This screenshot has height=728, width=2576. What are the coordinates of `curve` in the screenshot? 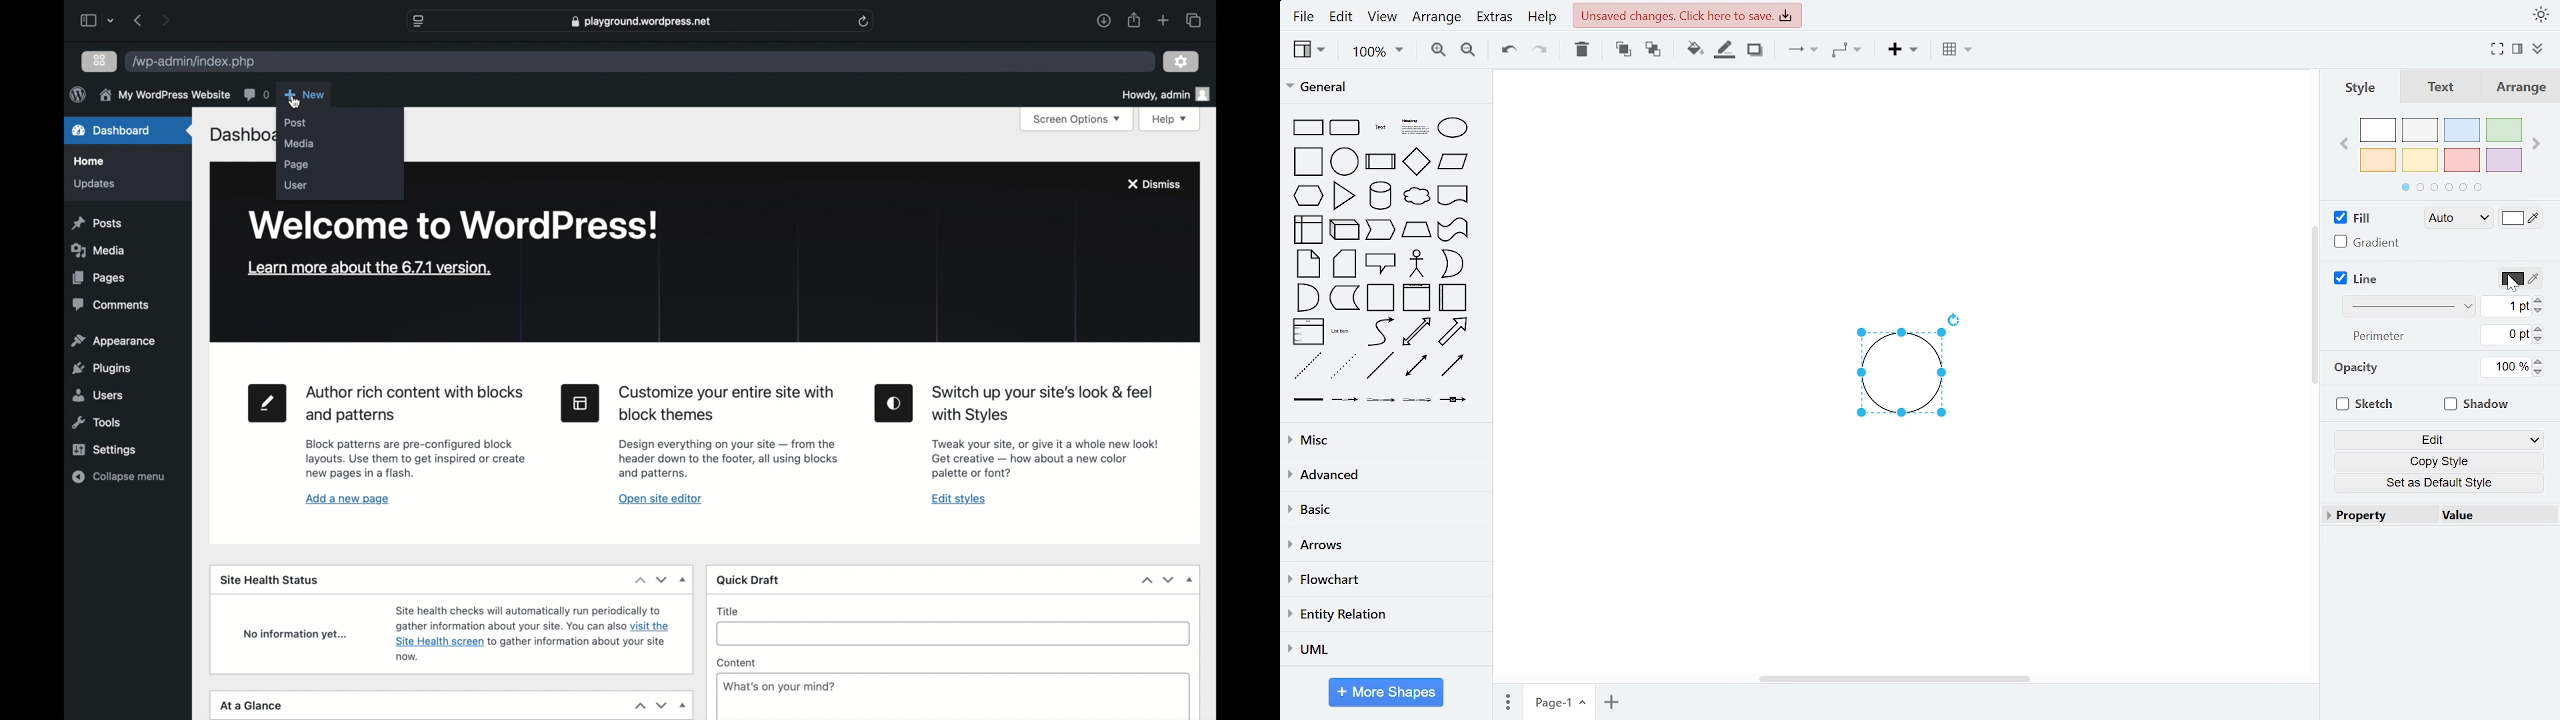 It's located at (1381, 332).